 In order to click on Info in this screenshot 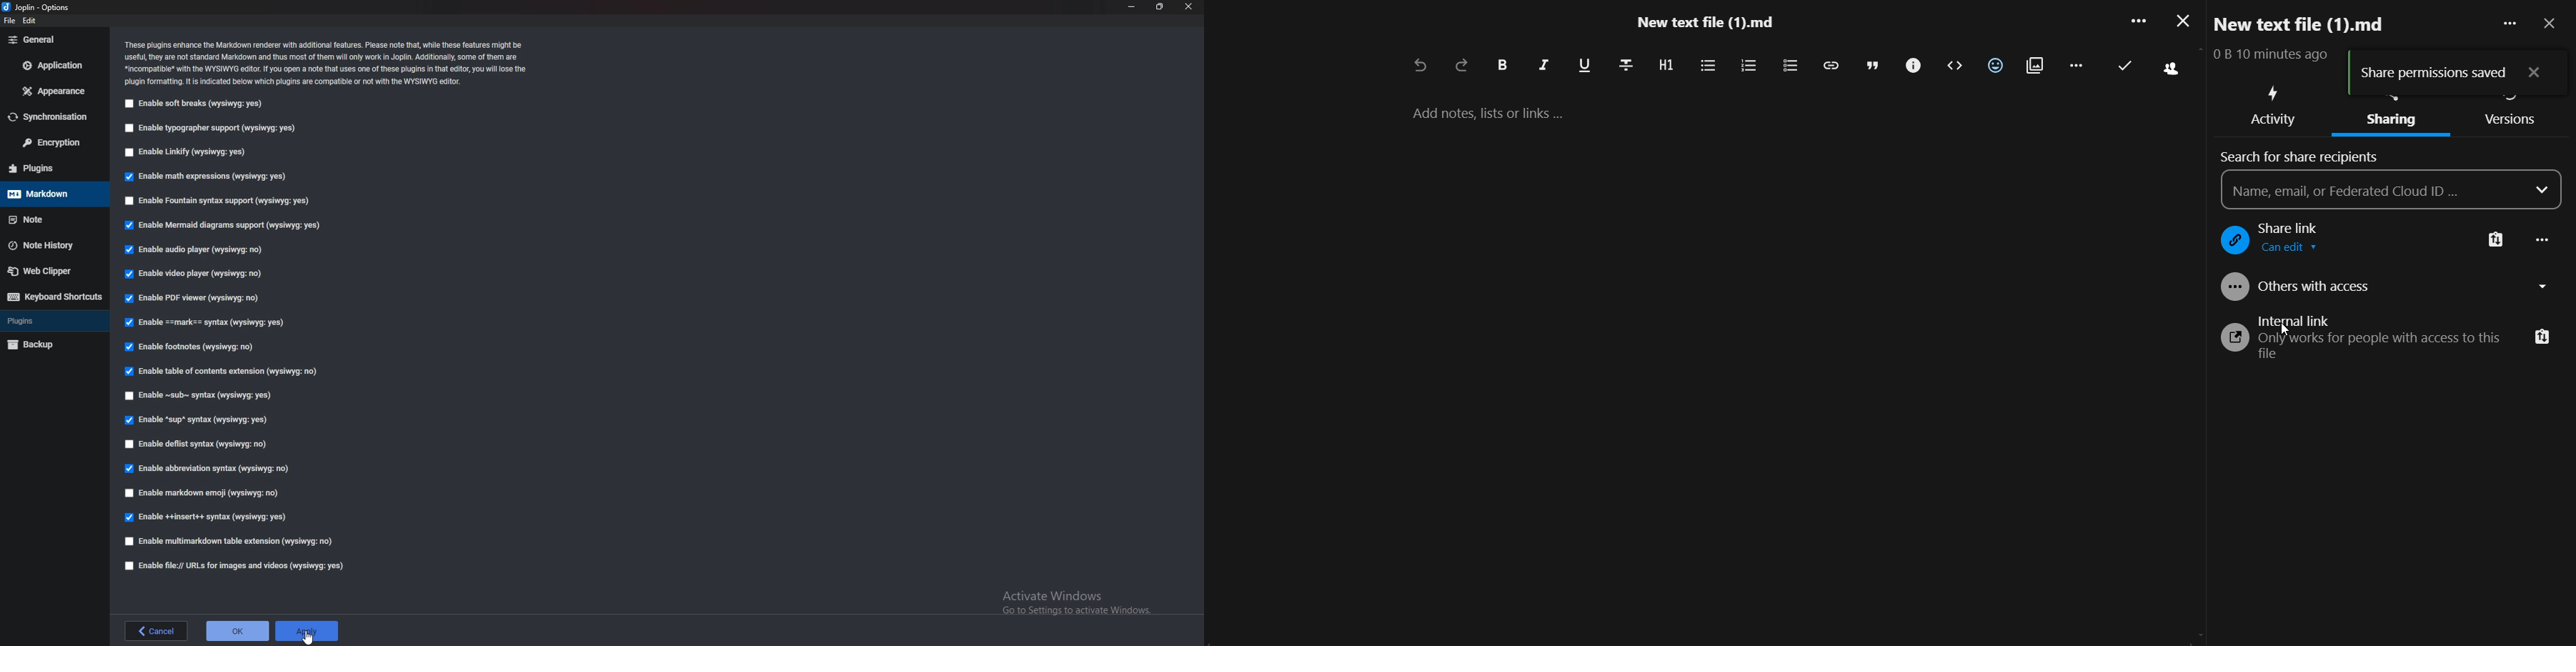, I will do `click(329, 61)`.